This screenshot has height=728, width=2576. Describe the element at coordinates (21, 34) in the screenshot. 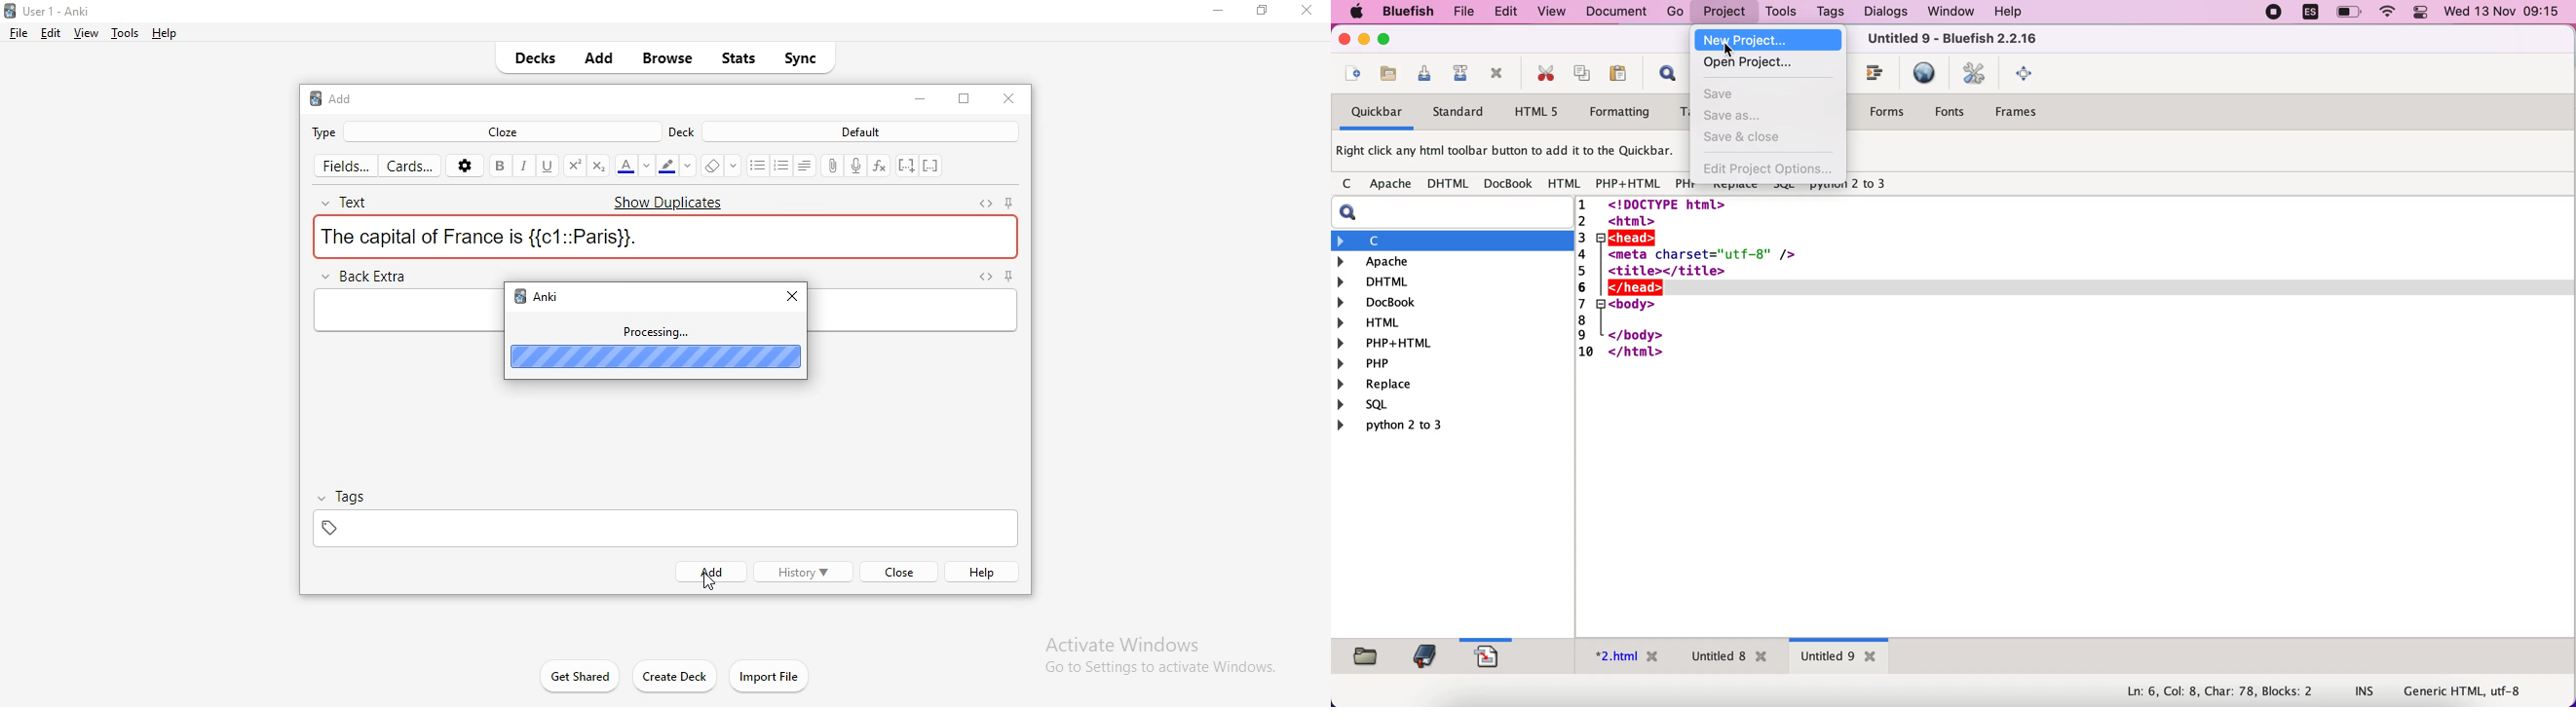

I see `file` at that location.